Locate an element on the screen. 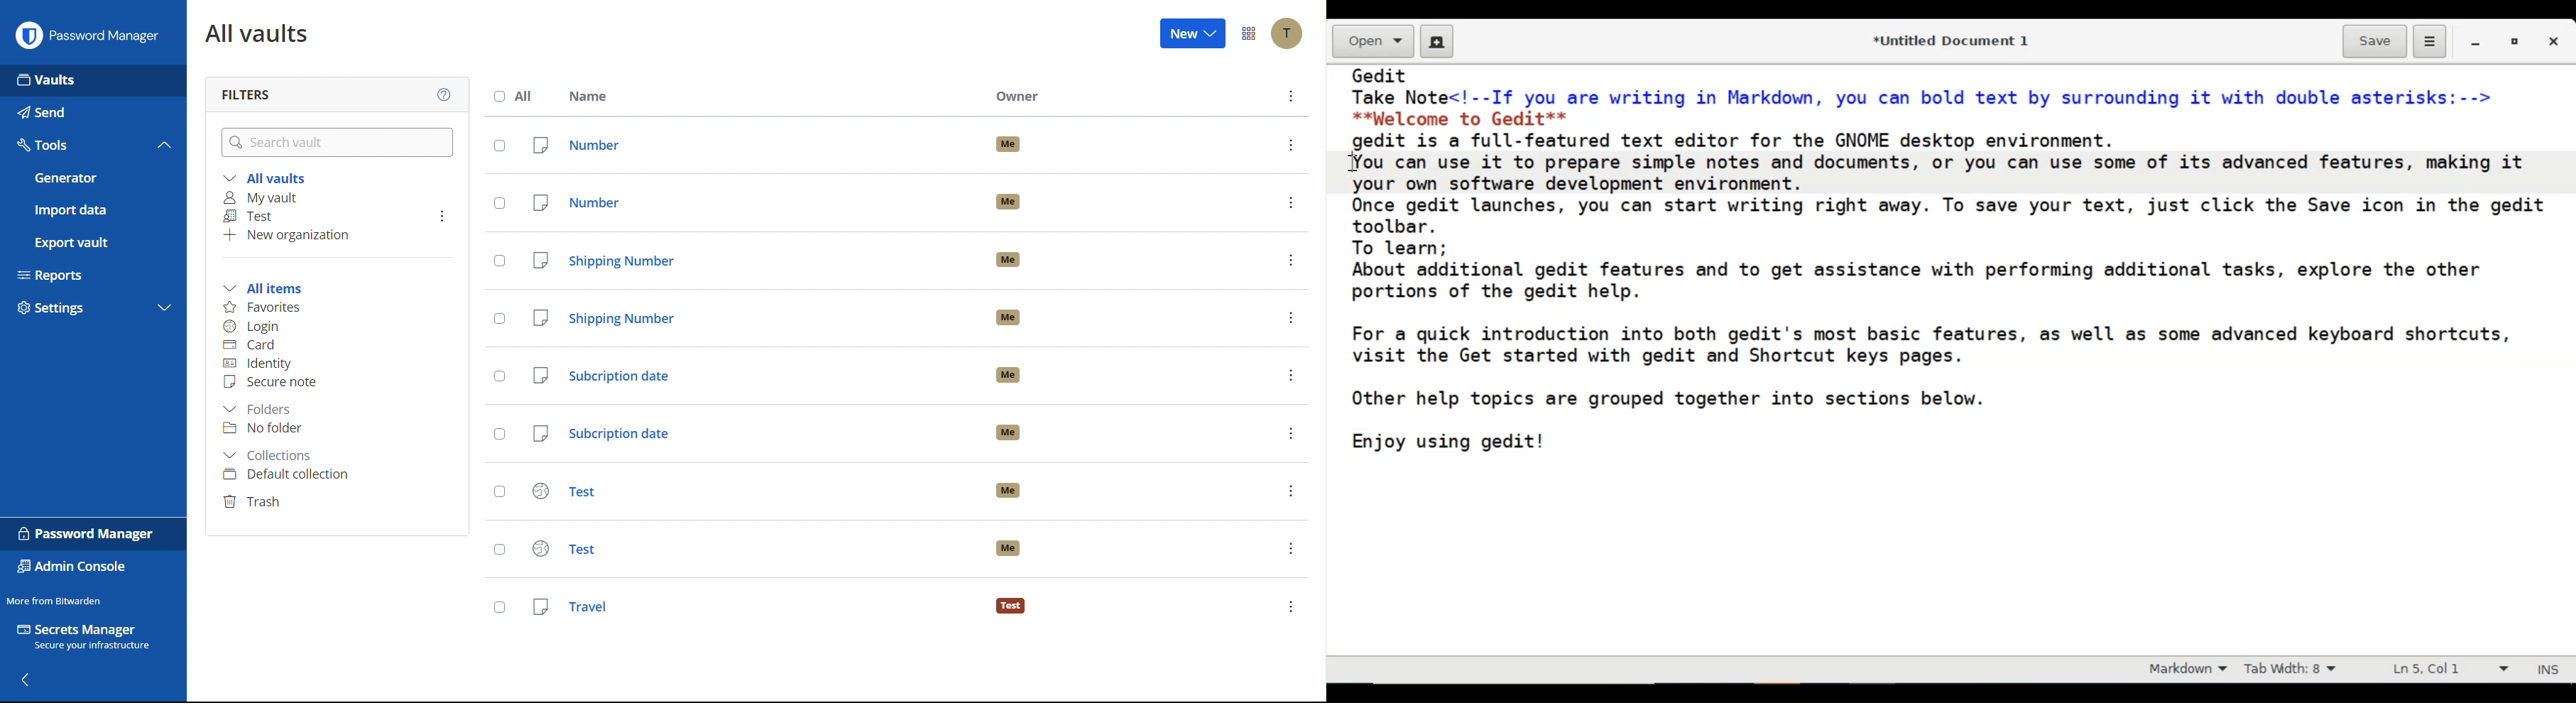 Image resolution: width=2576 pixels, height=728 pixels. shipping number is located at coordinates (749, 319).